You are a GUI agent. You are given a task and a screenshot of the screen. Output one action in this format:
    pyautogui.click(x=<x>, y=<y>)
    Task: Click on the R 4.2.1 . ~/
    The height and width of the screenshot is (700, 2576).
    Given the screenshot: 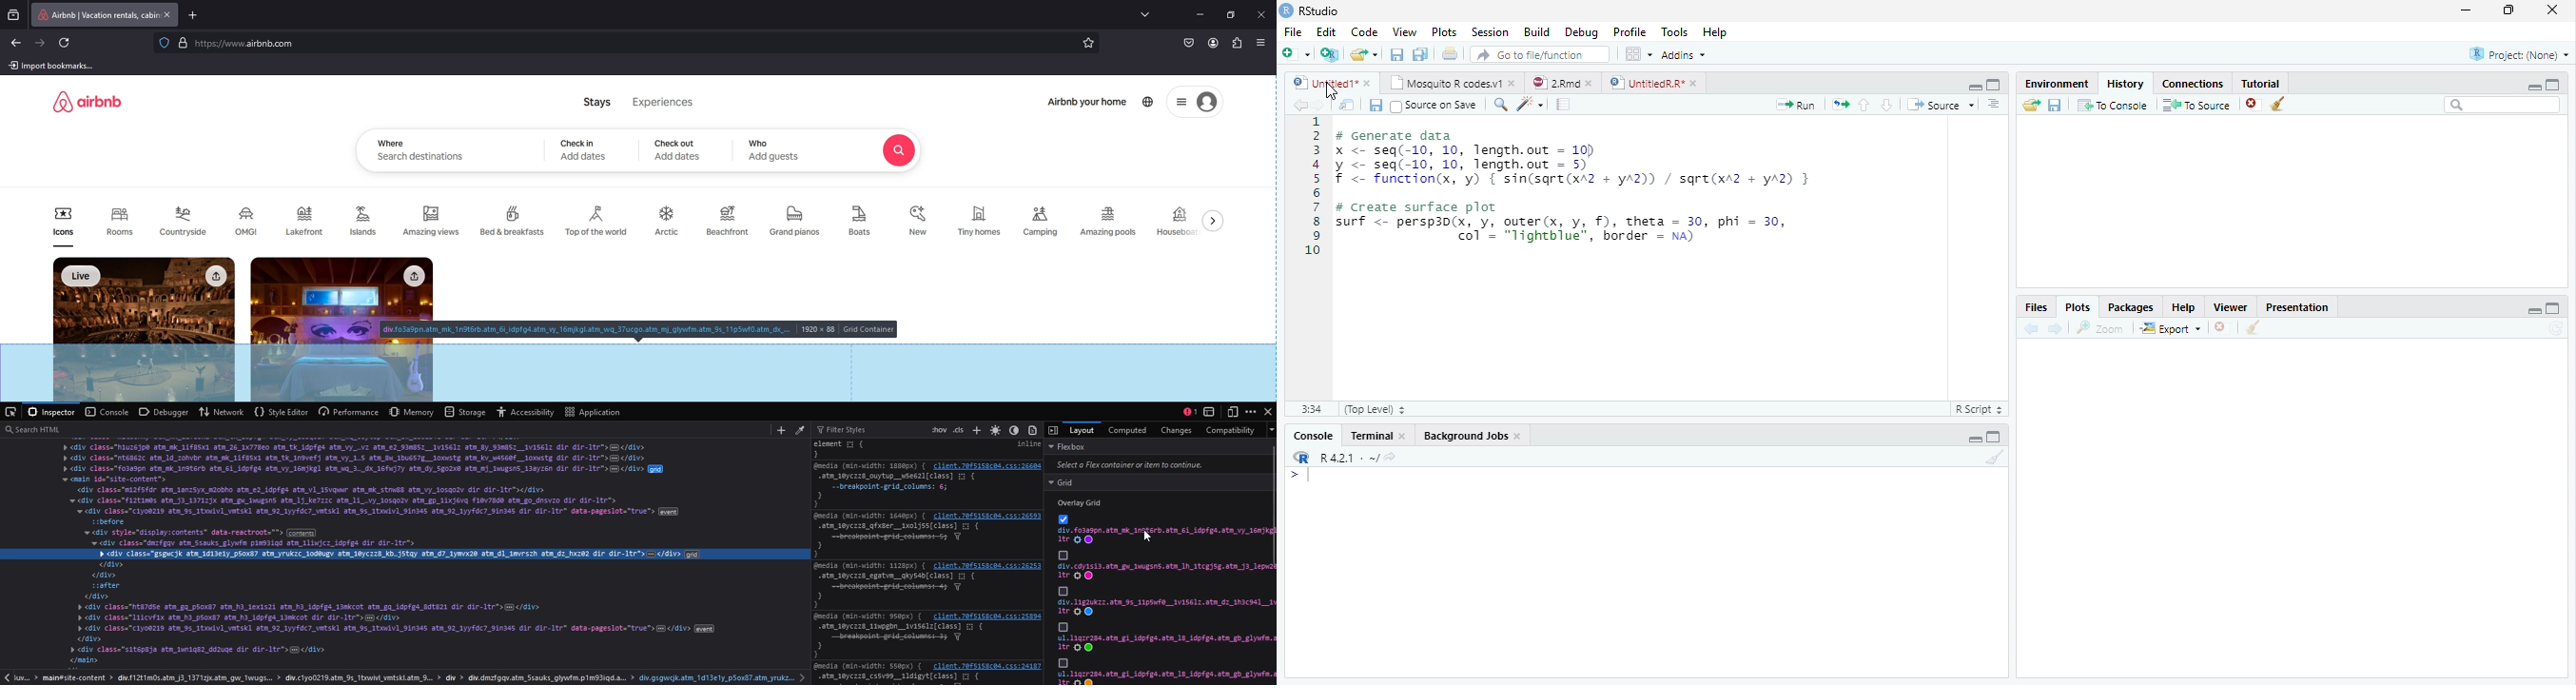 What is the action you would take?
    pyautogui.click(x=1349, y=457)
    